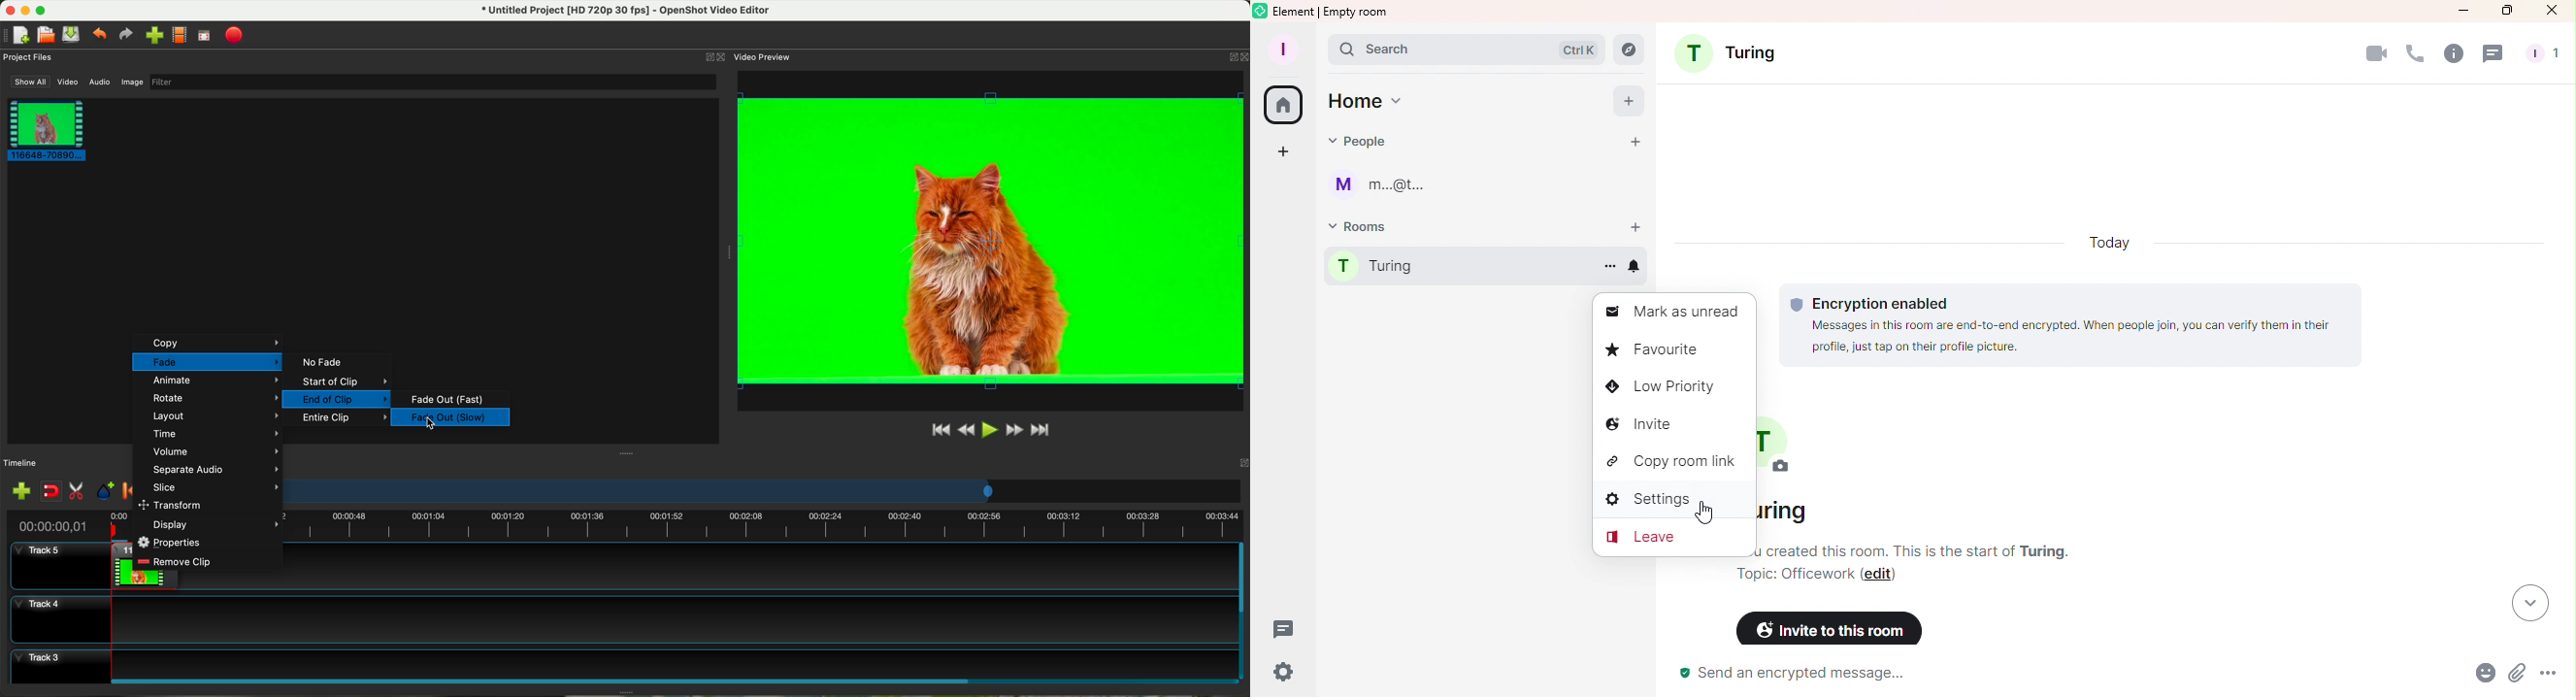  Describe the element at coordinates (50, 526) in the screenshot. I see `time` at that location.